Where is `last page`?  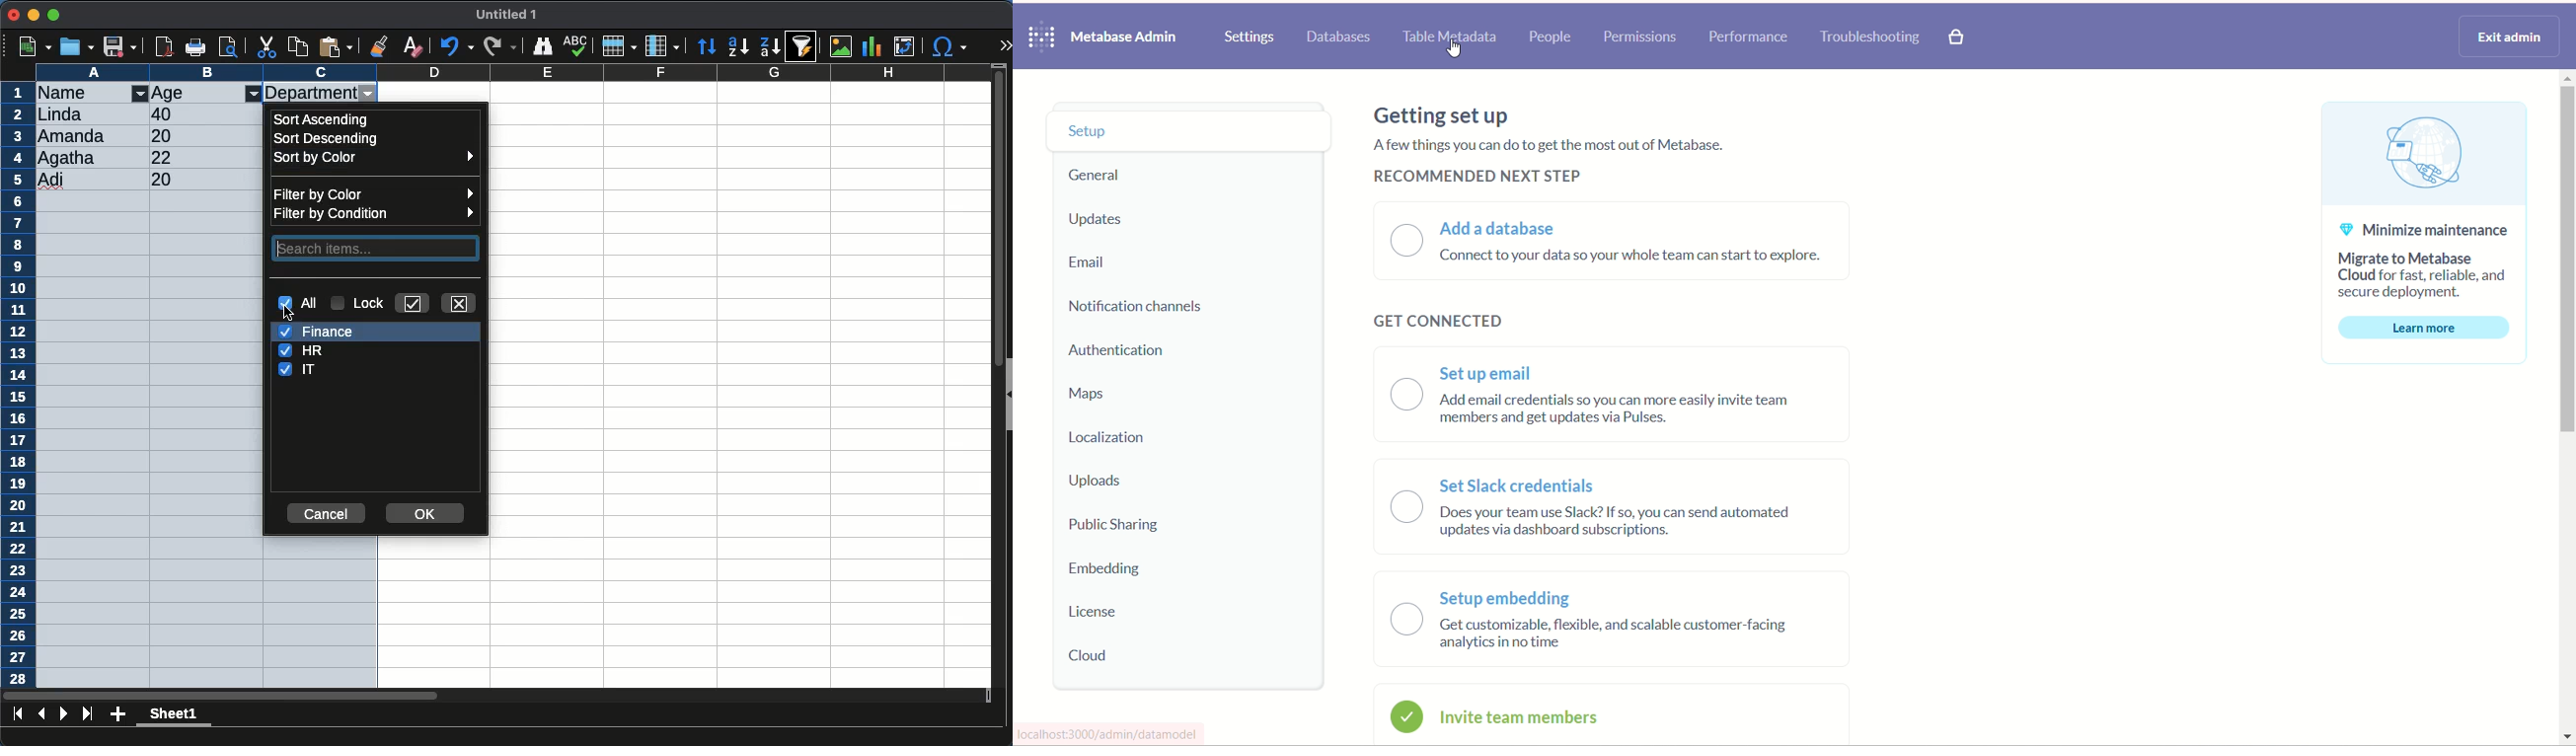
last page is located at coordinates (87, 715).